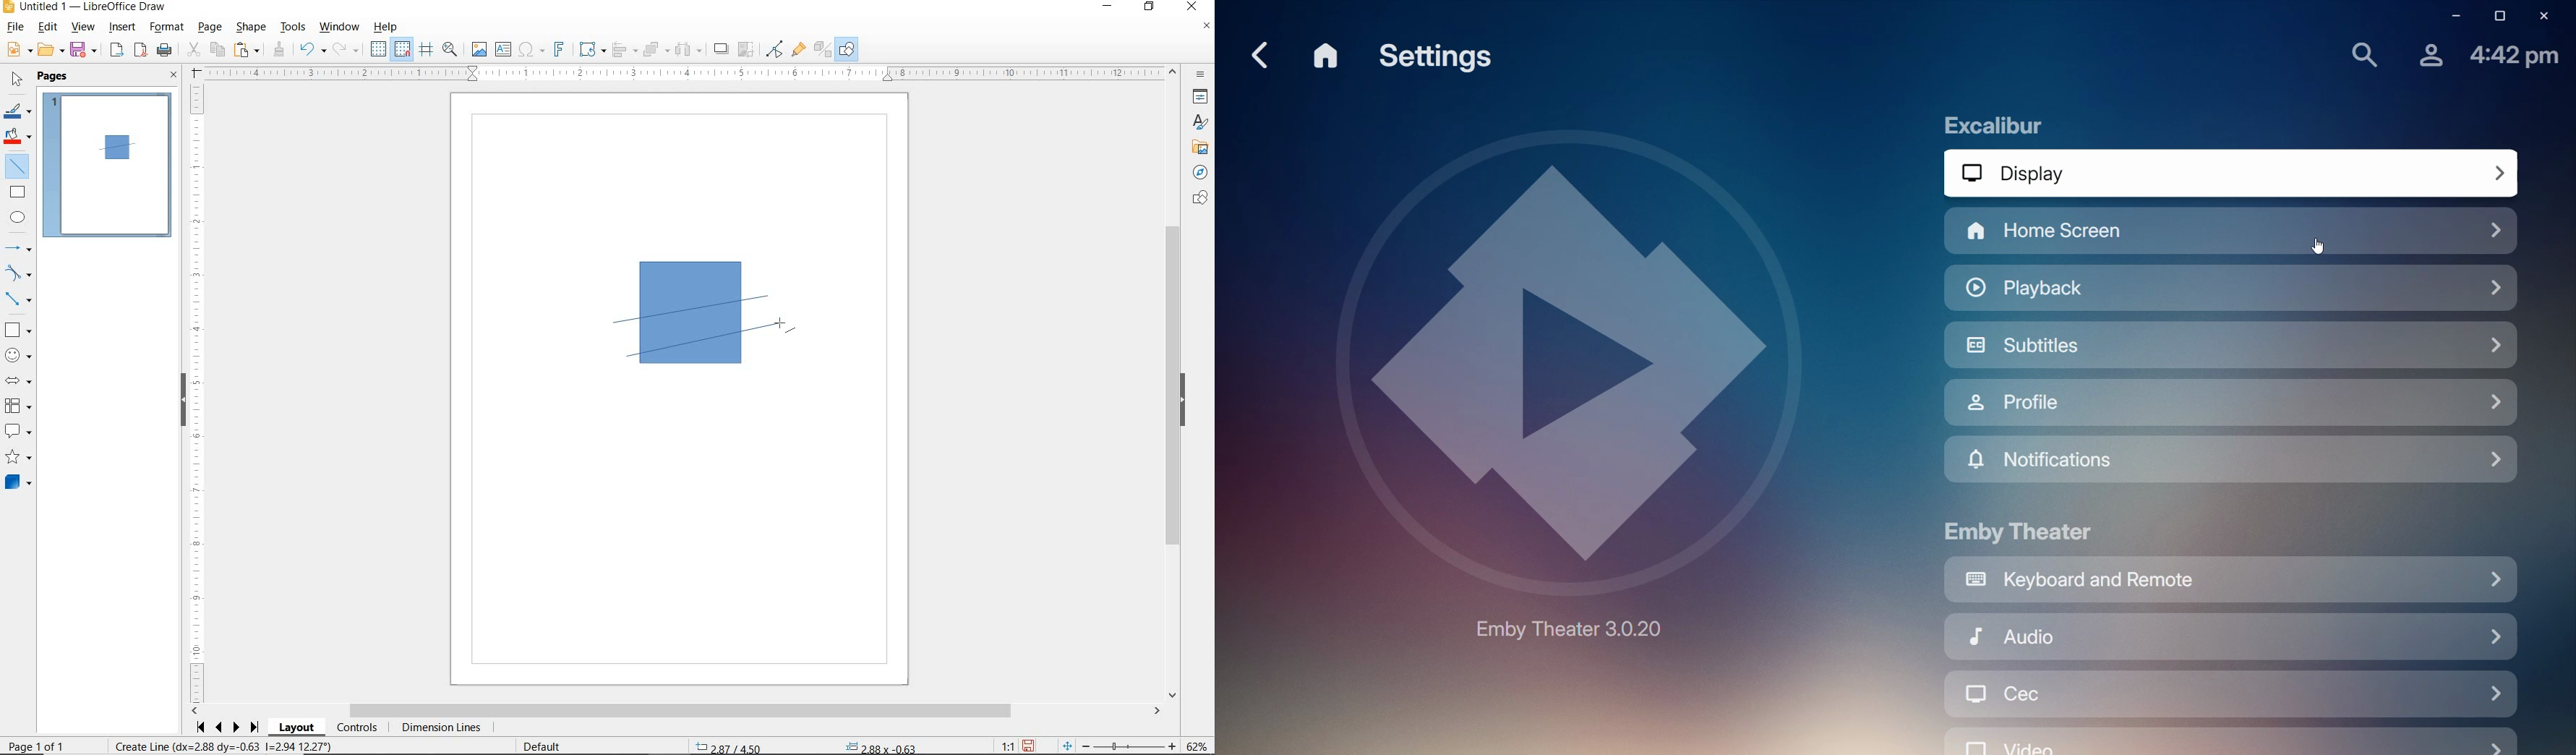 Image resolution: width=2576 pixels, height=756 pixels. Describe the element at coordinates (193, 50) in the screenshot. I see `CUT` at that location.